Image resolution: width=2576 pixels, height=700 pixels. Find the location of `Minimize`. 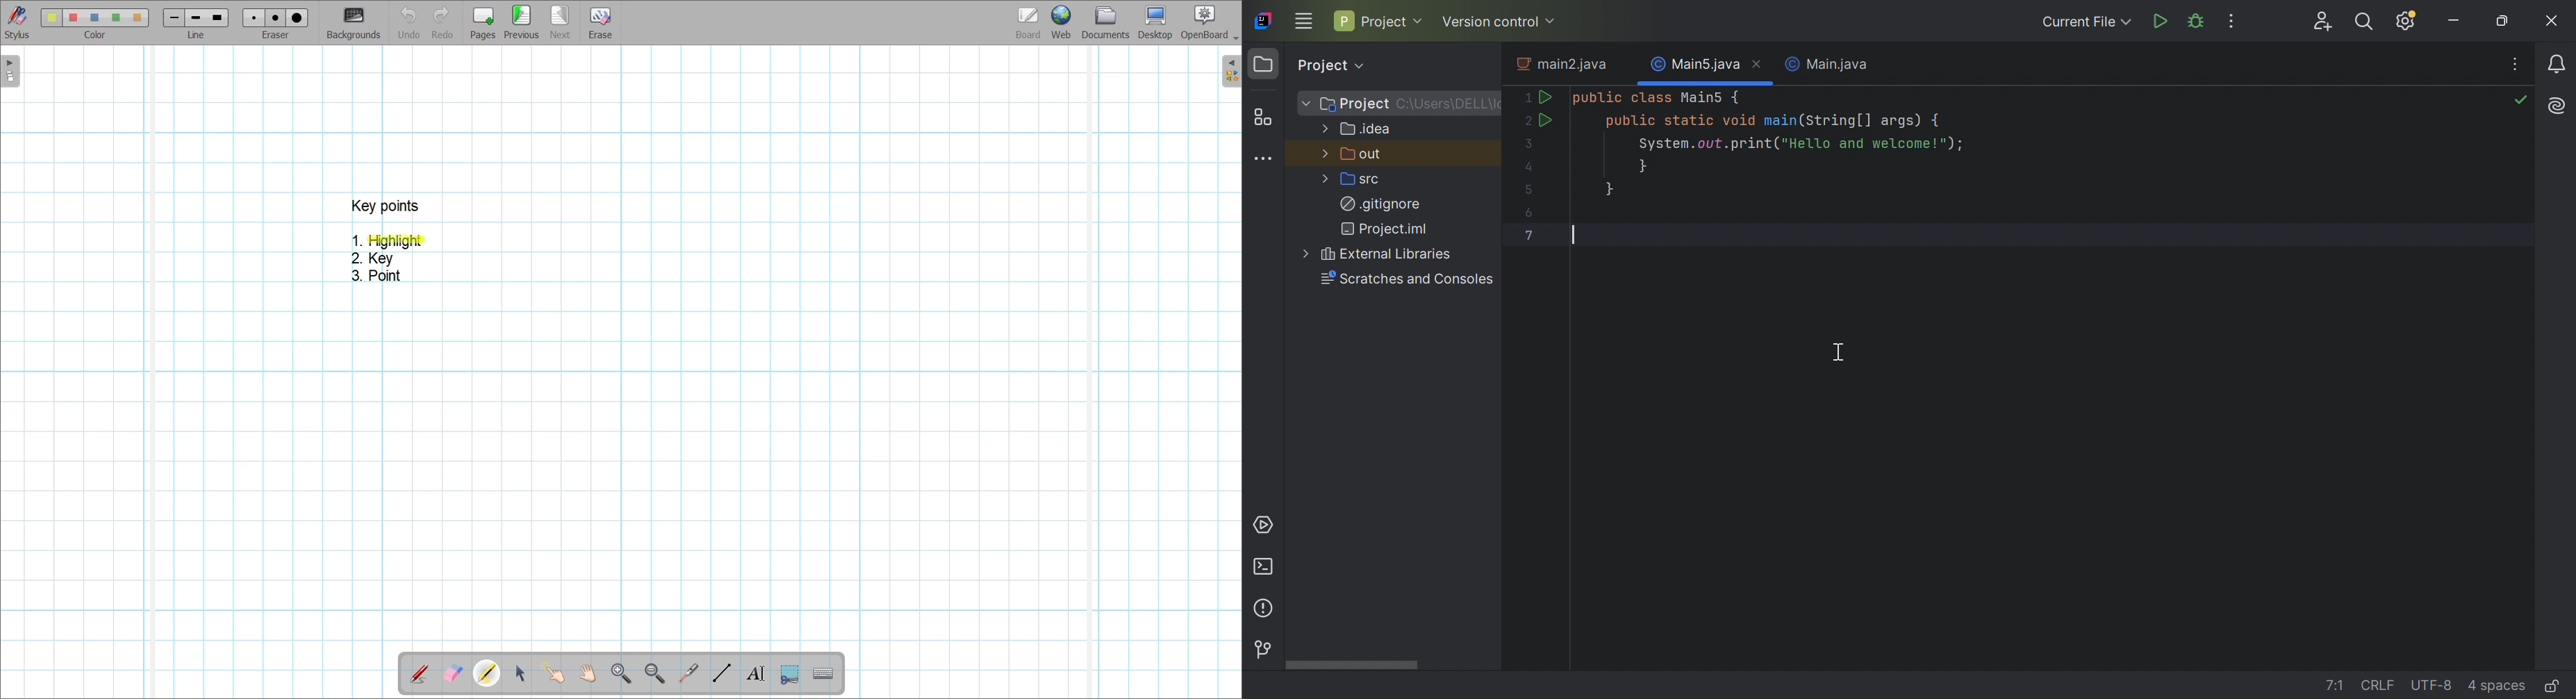

Minimize is located at coordinates (2458, 19).